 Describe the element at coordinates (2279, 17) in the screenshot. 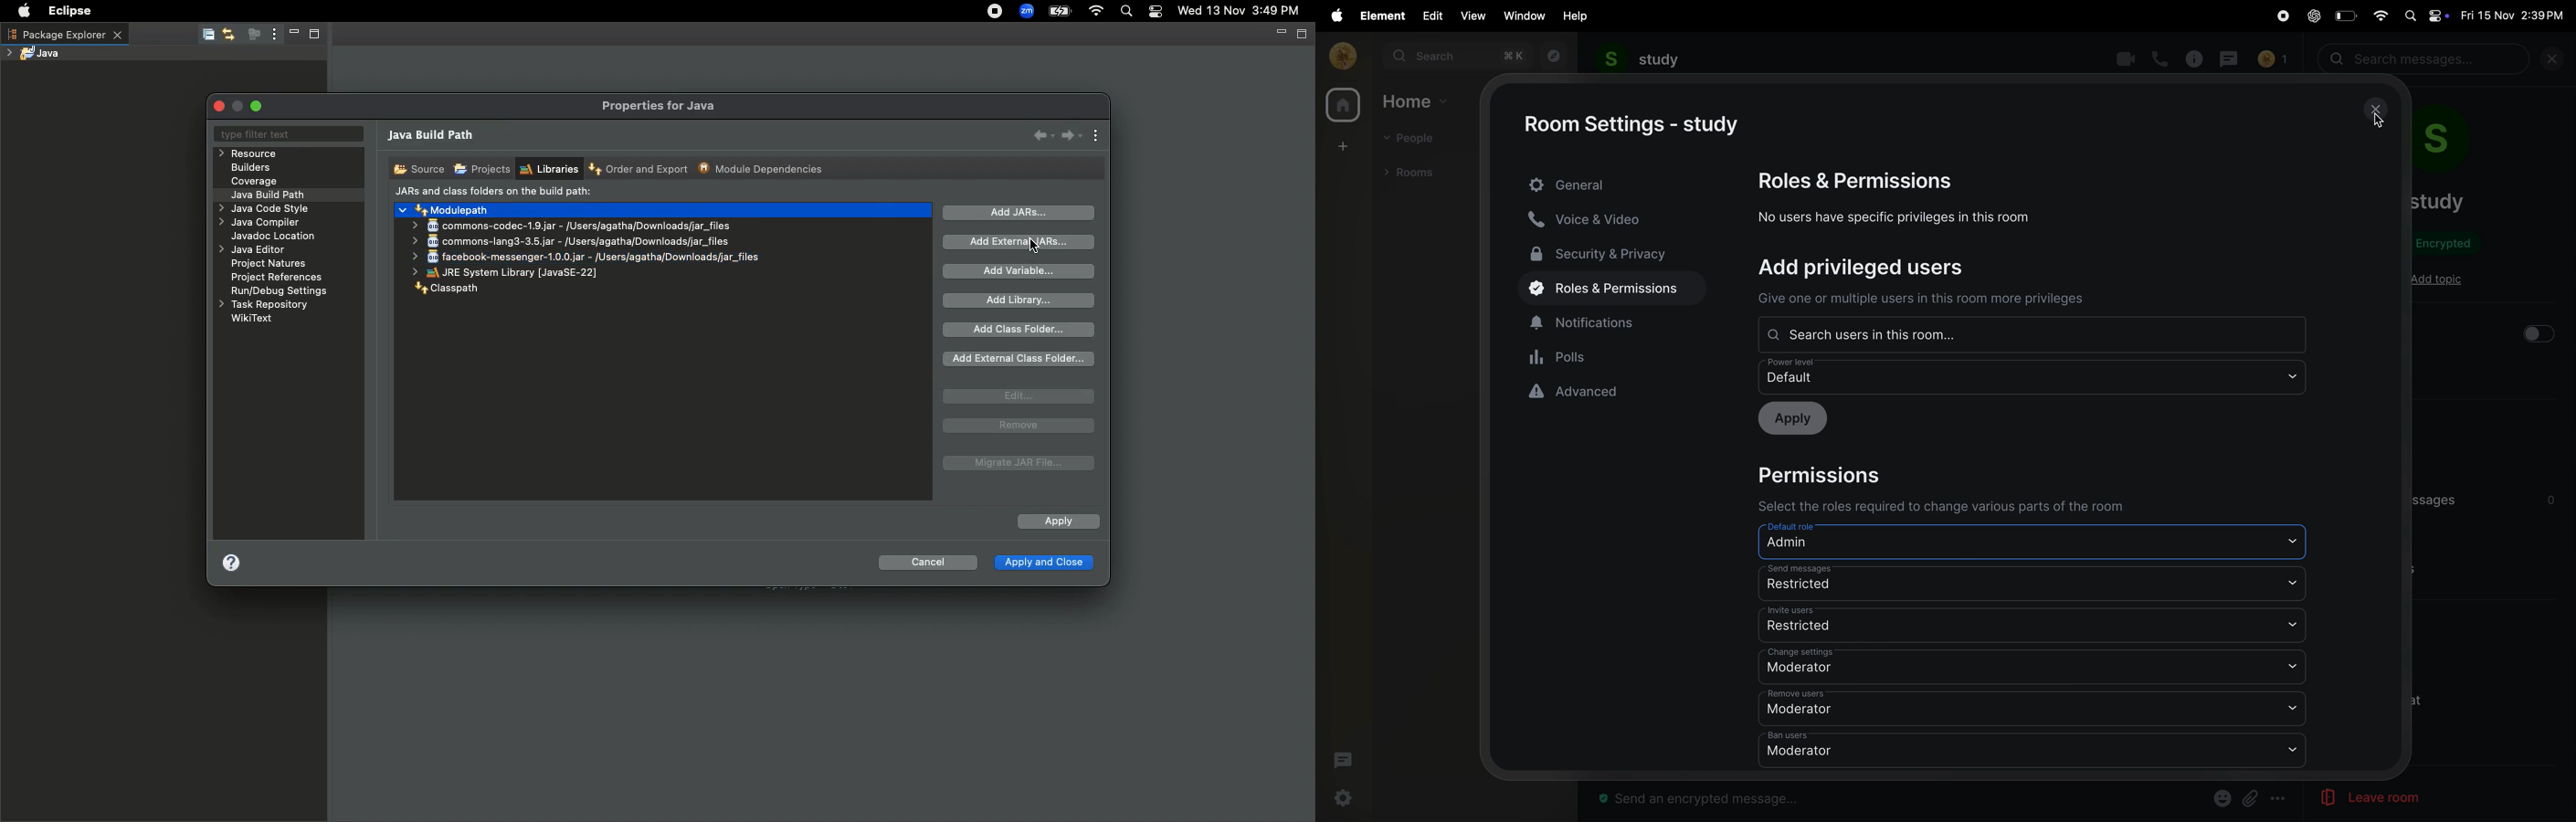

I see `record` at that location.